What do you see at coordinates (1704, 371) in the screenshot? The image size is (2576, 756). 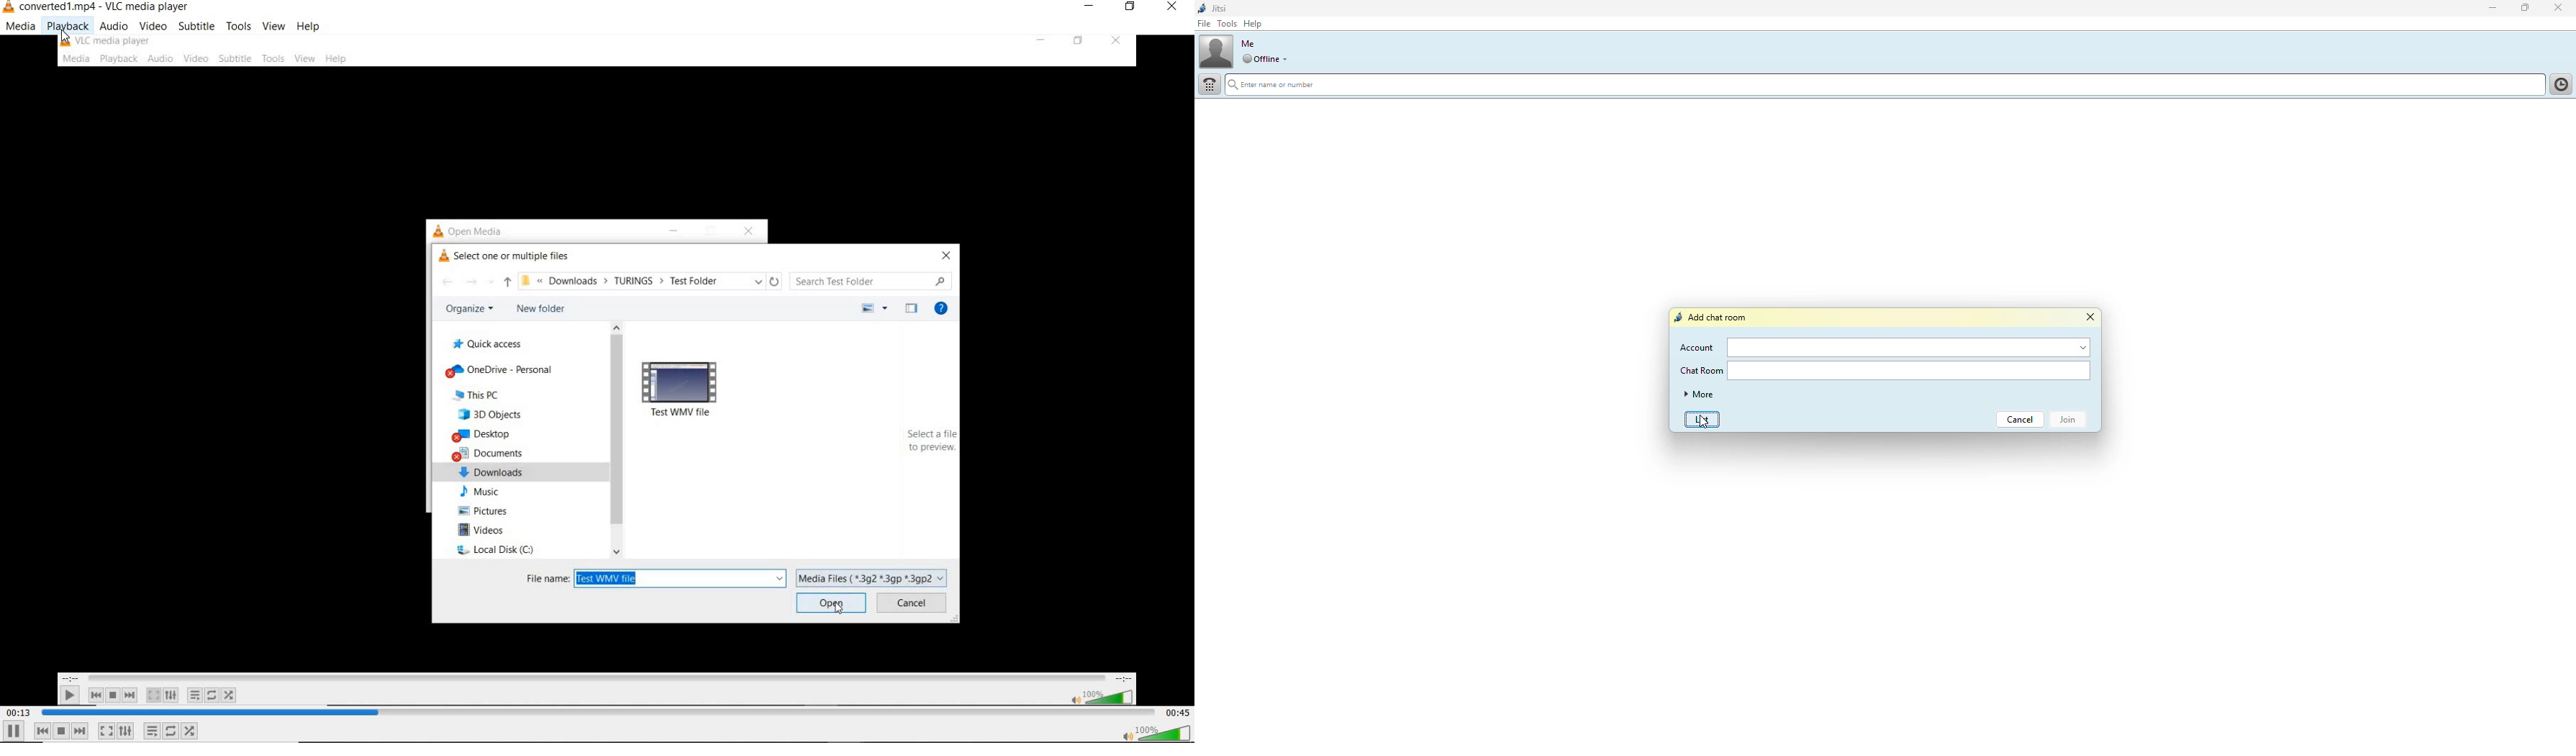 I see `chat room` at bounding box center [1704, 371].